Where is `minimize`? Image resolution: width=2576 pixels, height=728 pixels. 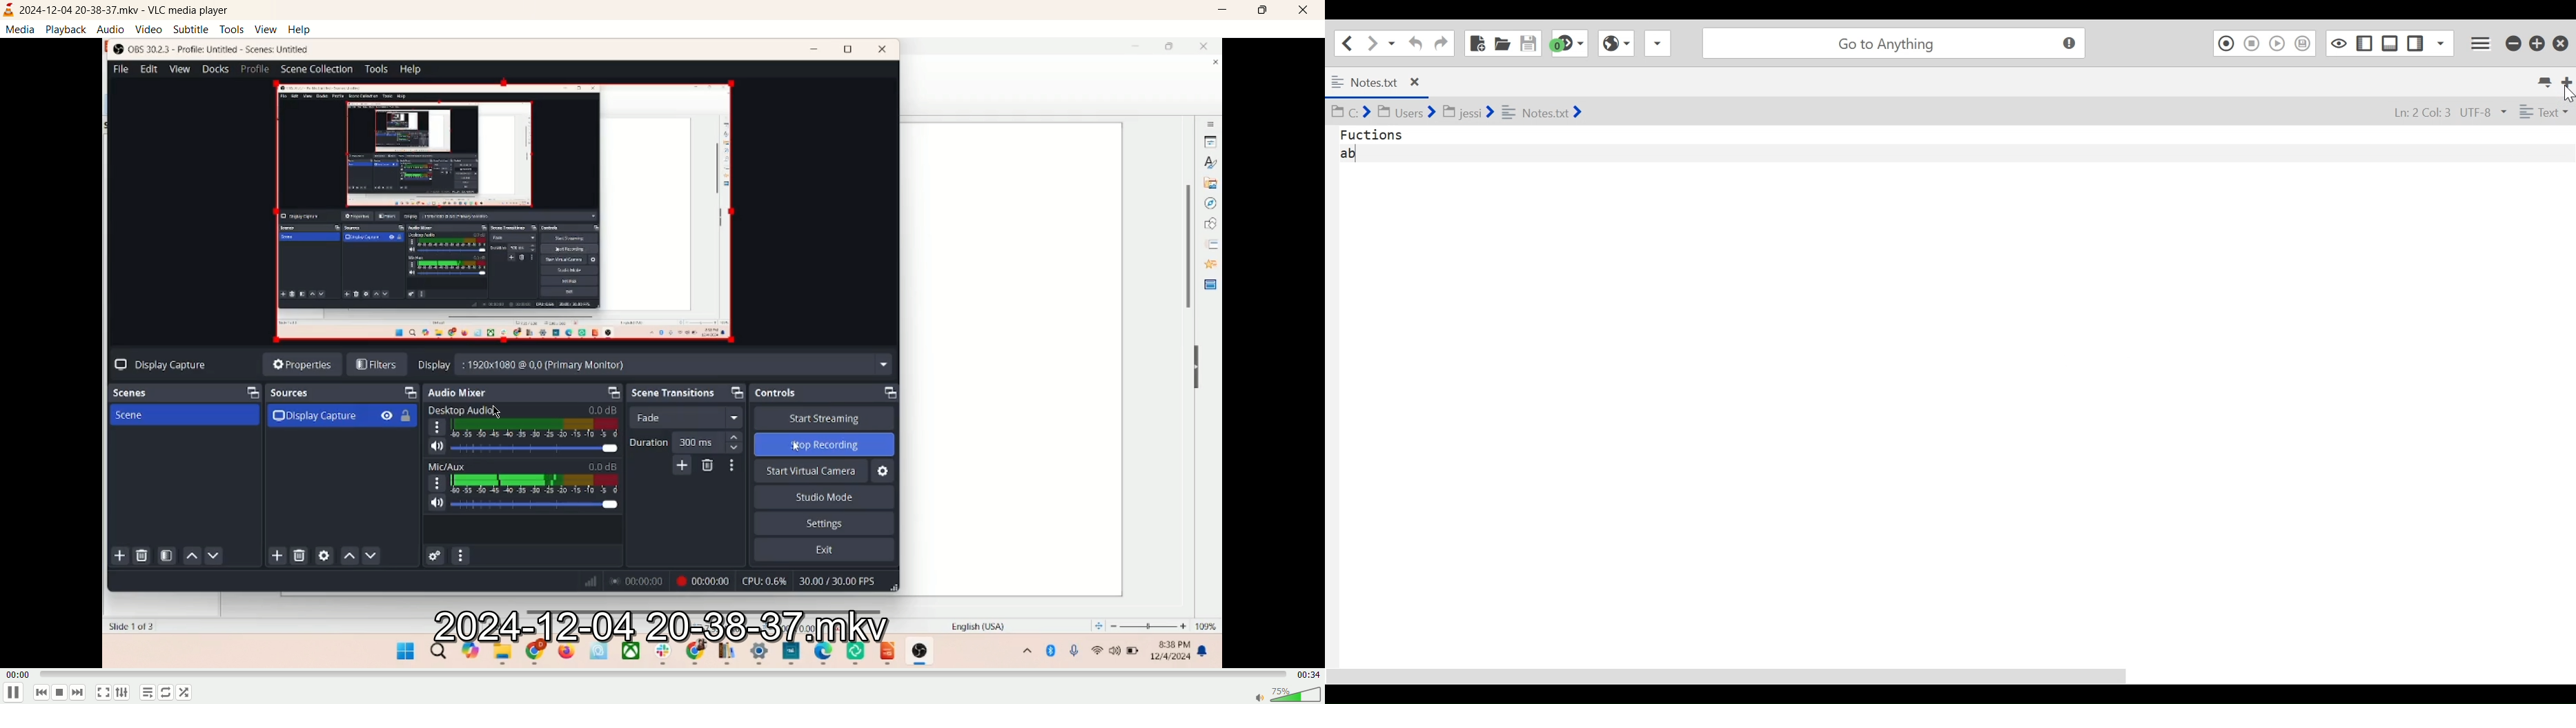
minimize is located at coordinates (1223, 10).